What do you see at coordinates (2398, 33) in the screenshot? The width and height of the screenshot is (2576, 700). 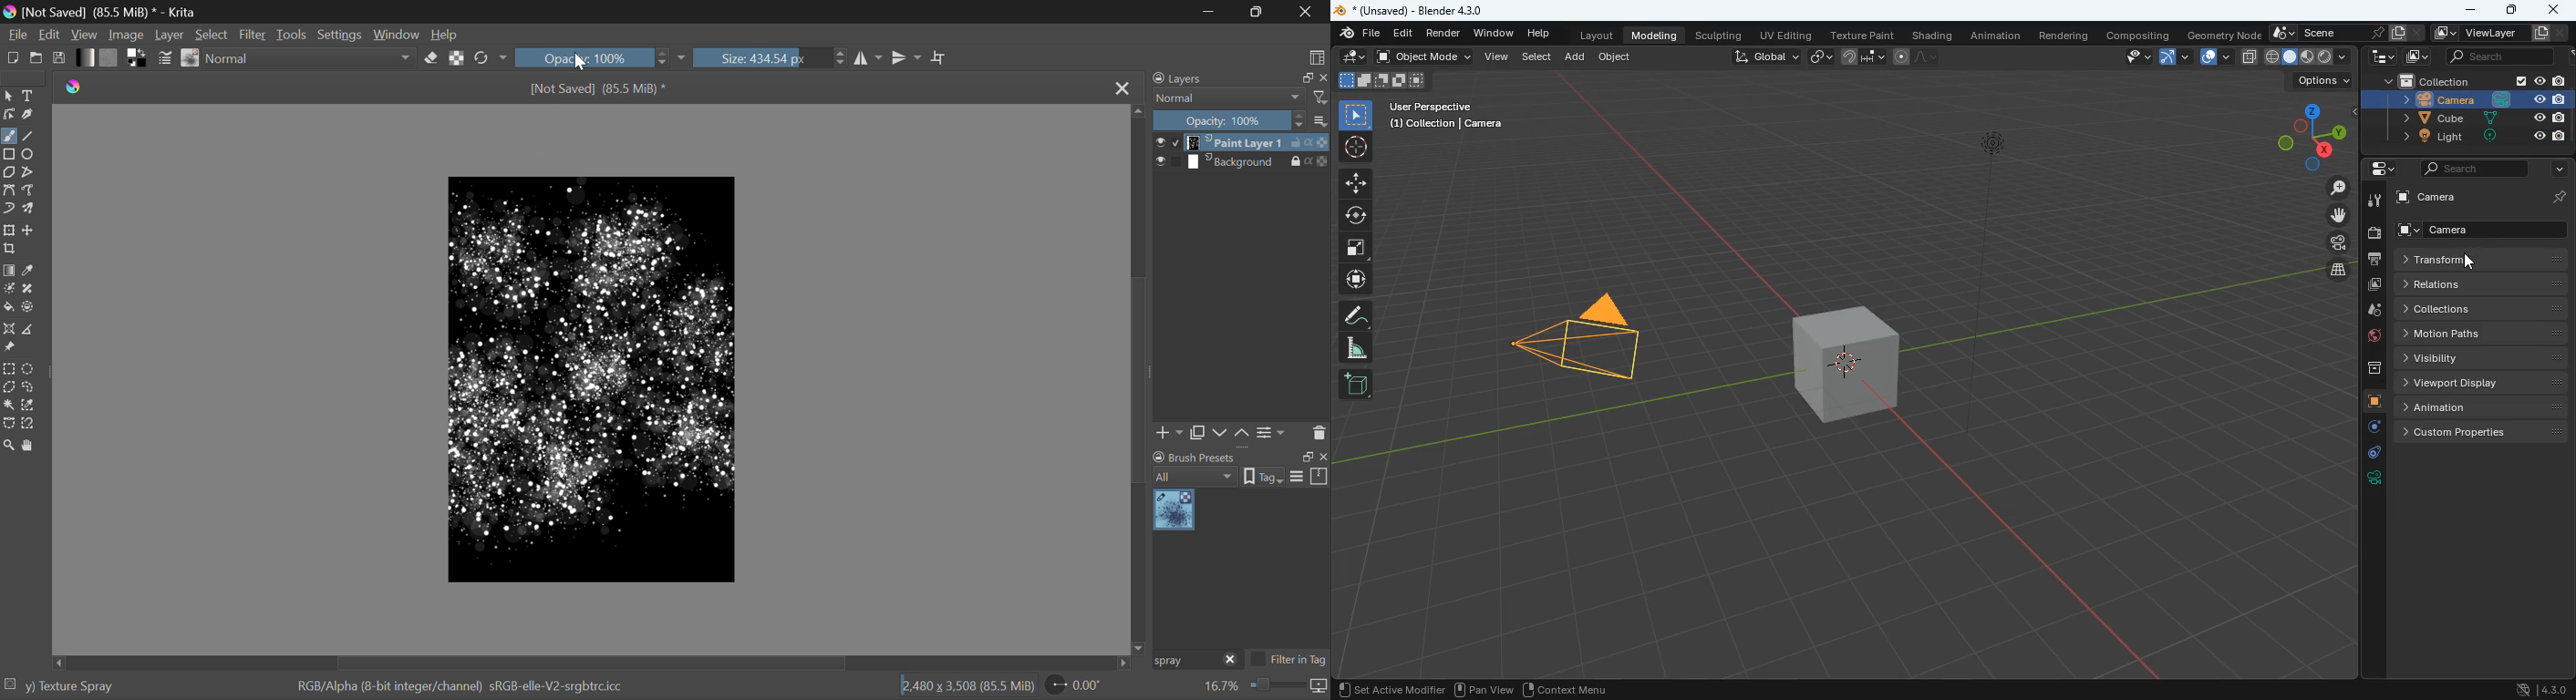 I see `copy` at bounding box center [2398, 33].